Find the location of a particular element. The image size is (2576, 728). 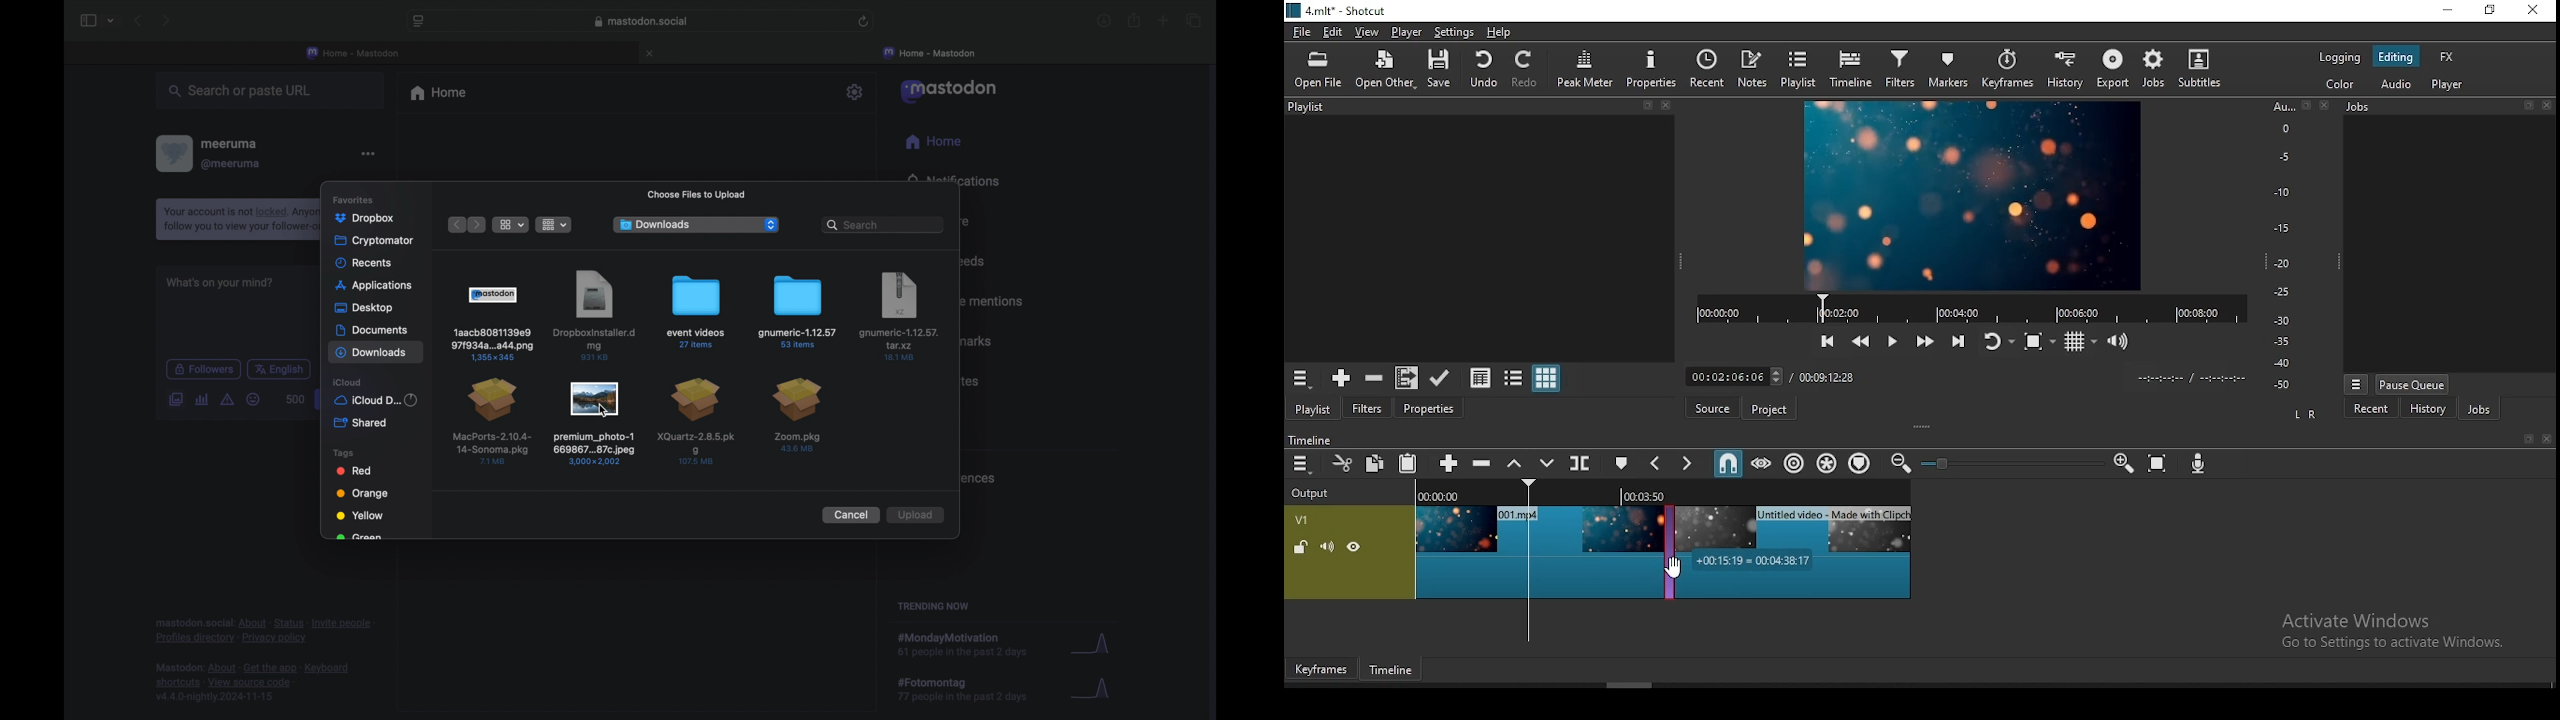

home mastodon is located at coordinates (929, 53).